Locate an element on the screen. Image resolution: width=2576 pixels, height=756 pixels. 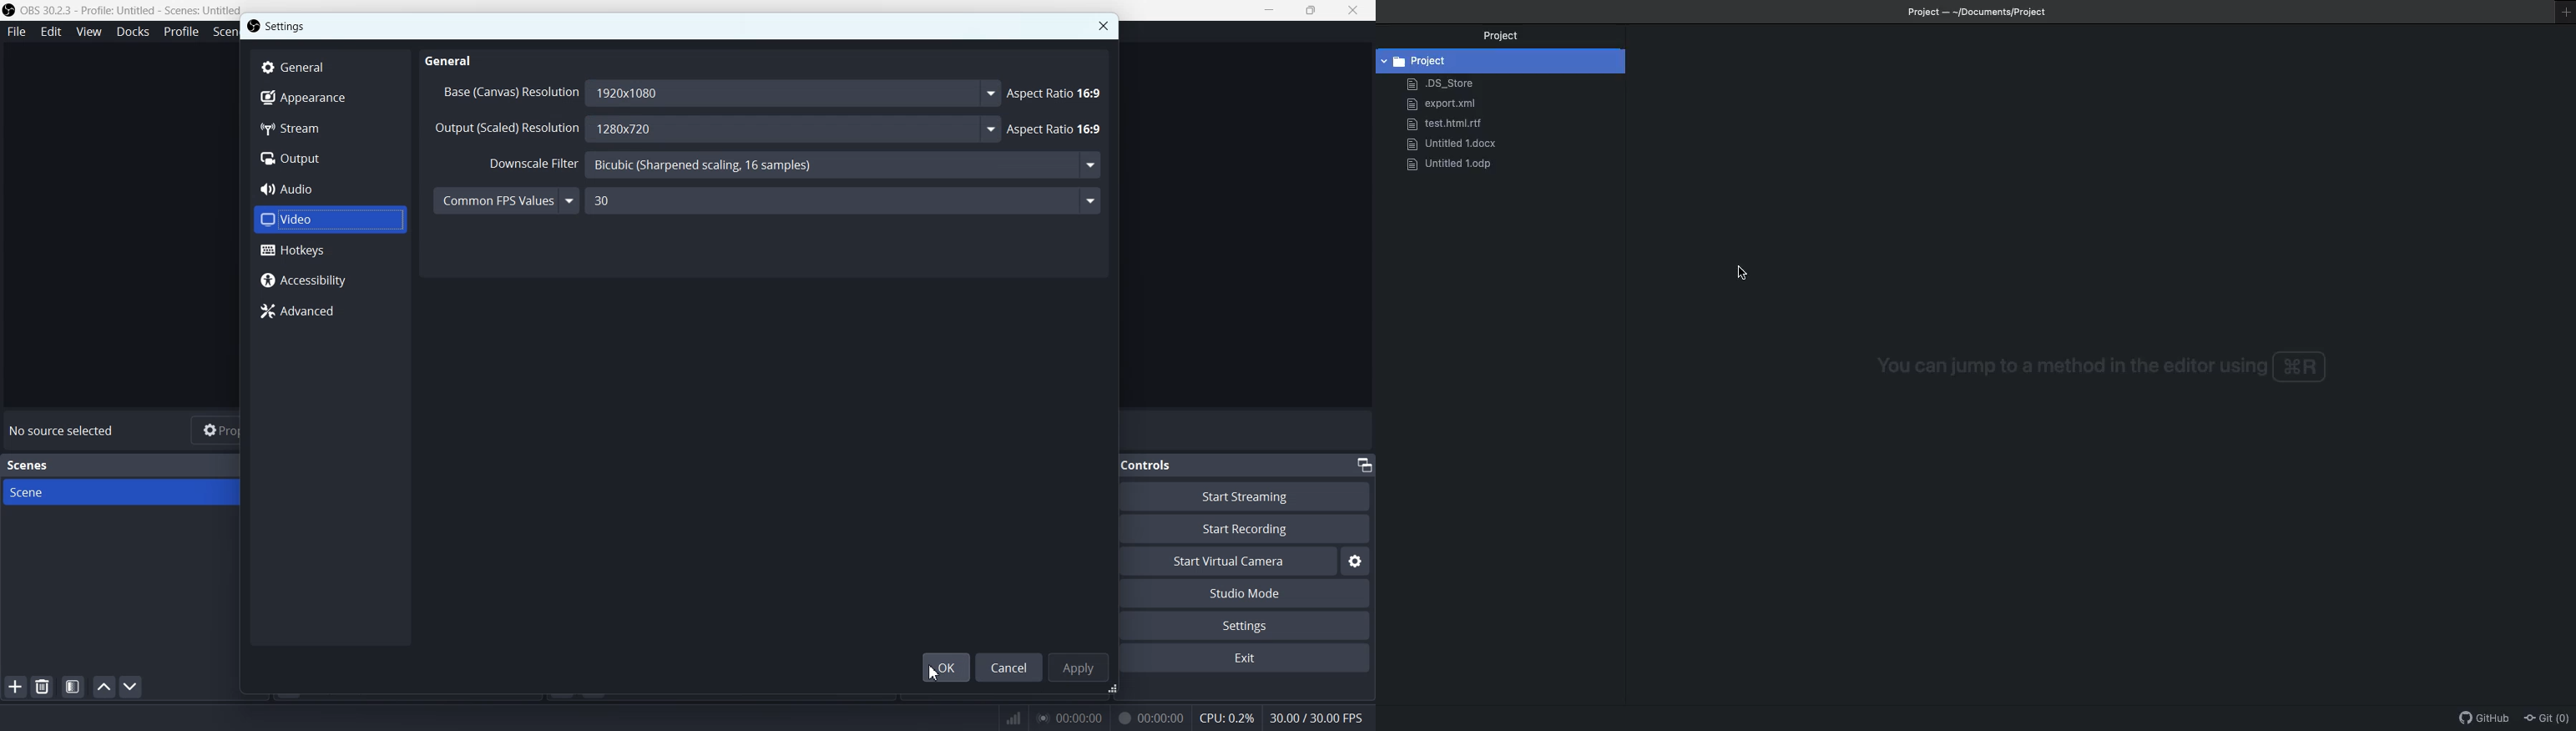
xml is located at coordinates (1439, 105).